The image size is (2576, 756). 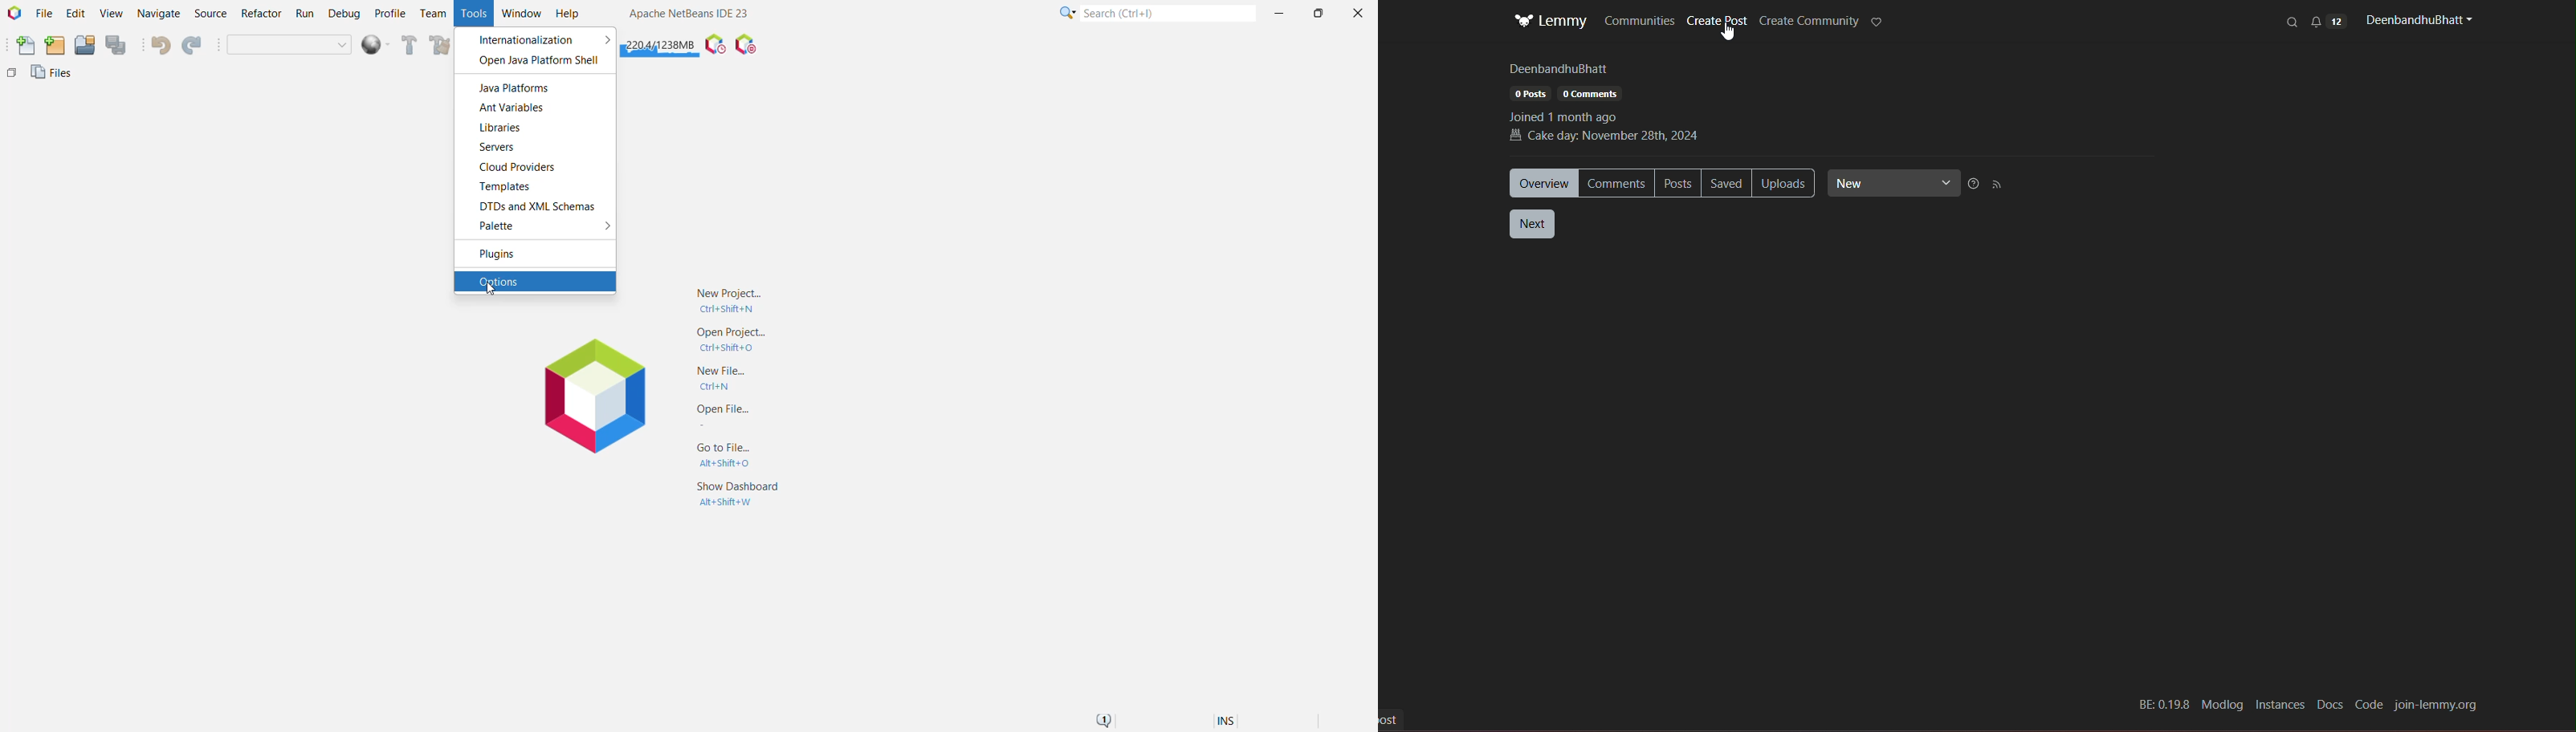 What do you see at coordinates (1551, 22) in the screenshot?
I see `Logo and title` at bounding box center [1551, 22].